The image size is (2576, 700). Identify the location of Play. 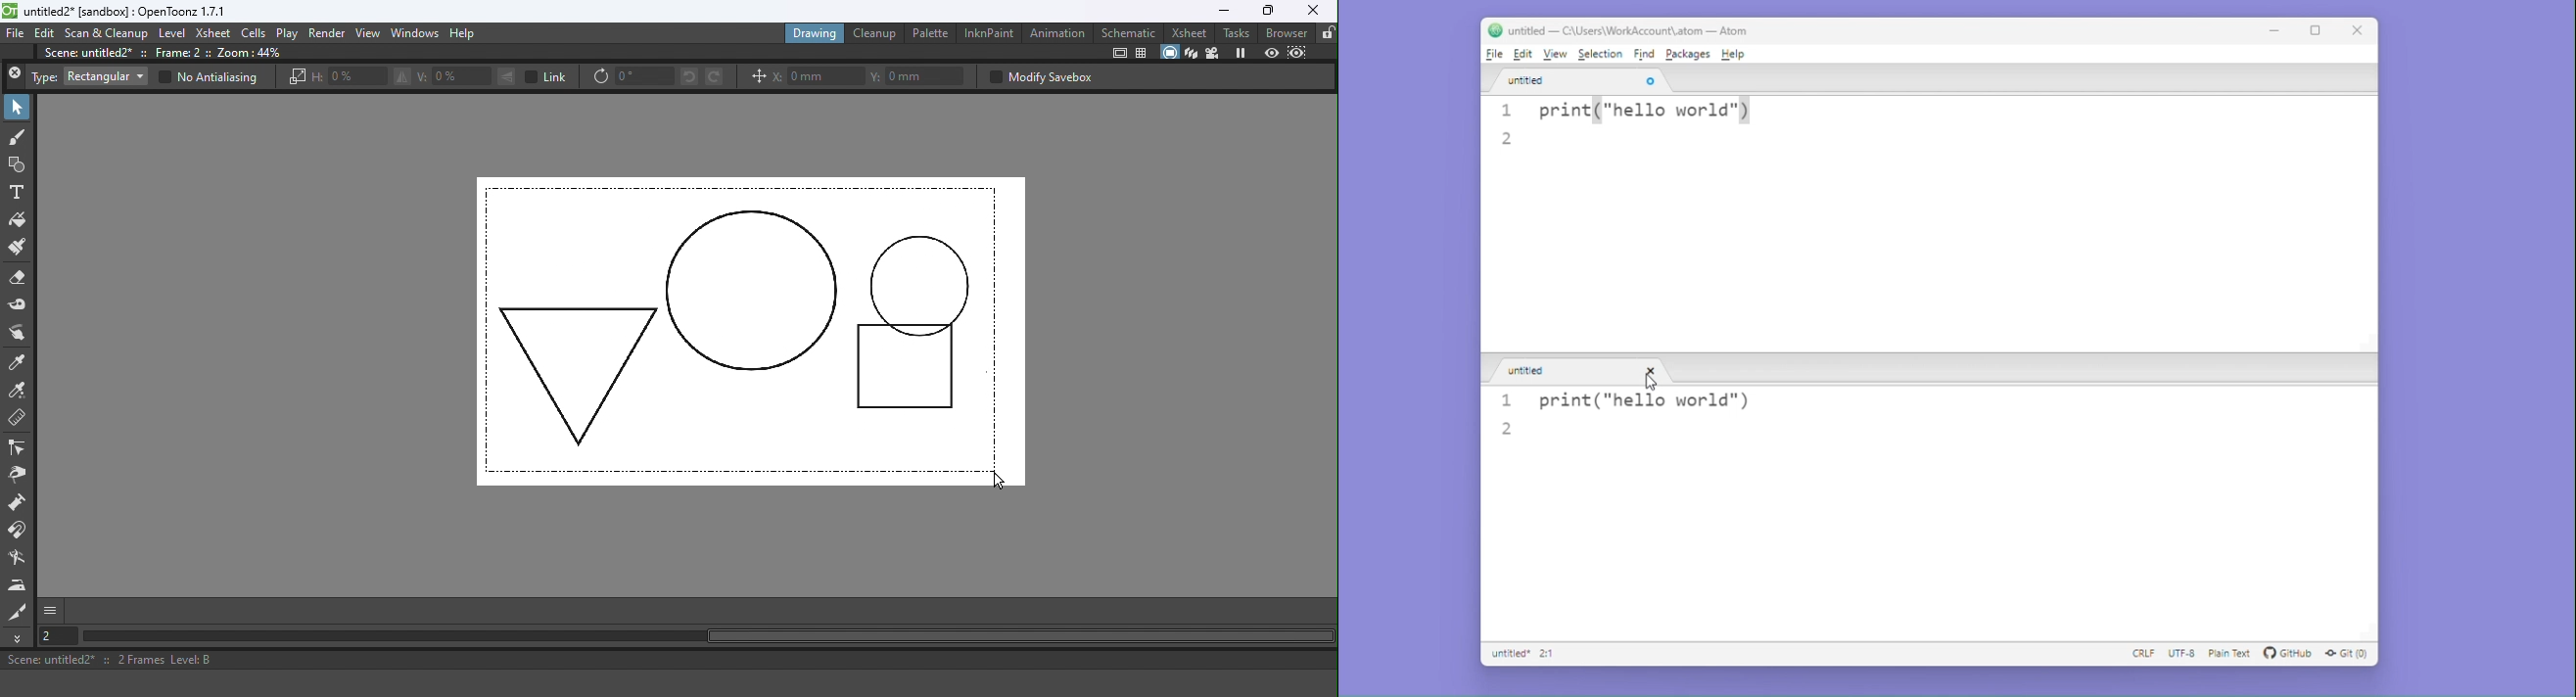
(288, 33).